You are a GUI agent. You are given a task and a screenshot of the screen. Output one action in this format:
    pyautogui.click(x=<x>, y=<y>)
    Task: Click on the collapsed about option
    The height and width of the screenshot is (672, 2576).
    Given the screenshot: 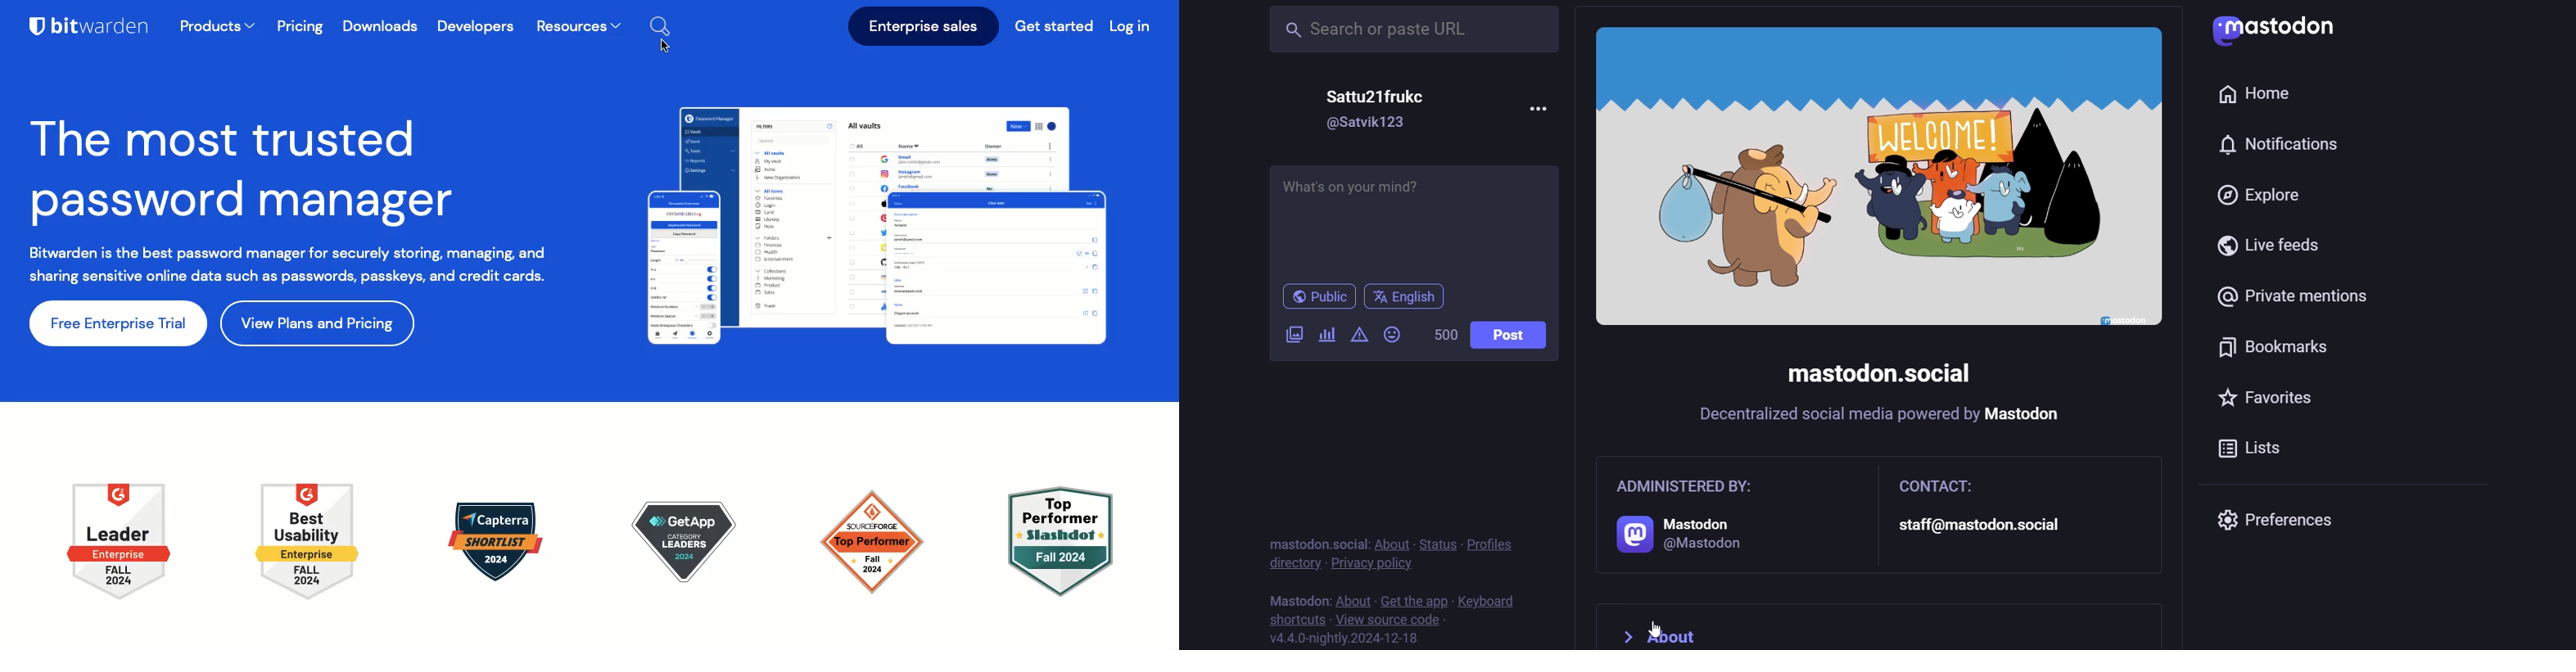 What is the action you would take?
    pyautogui.click(x=1669, y=626)
    